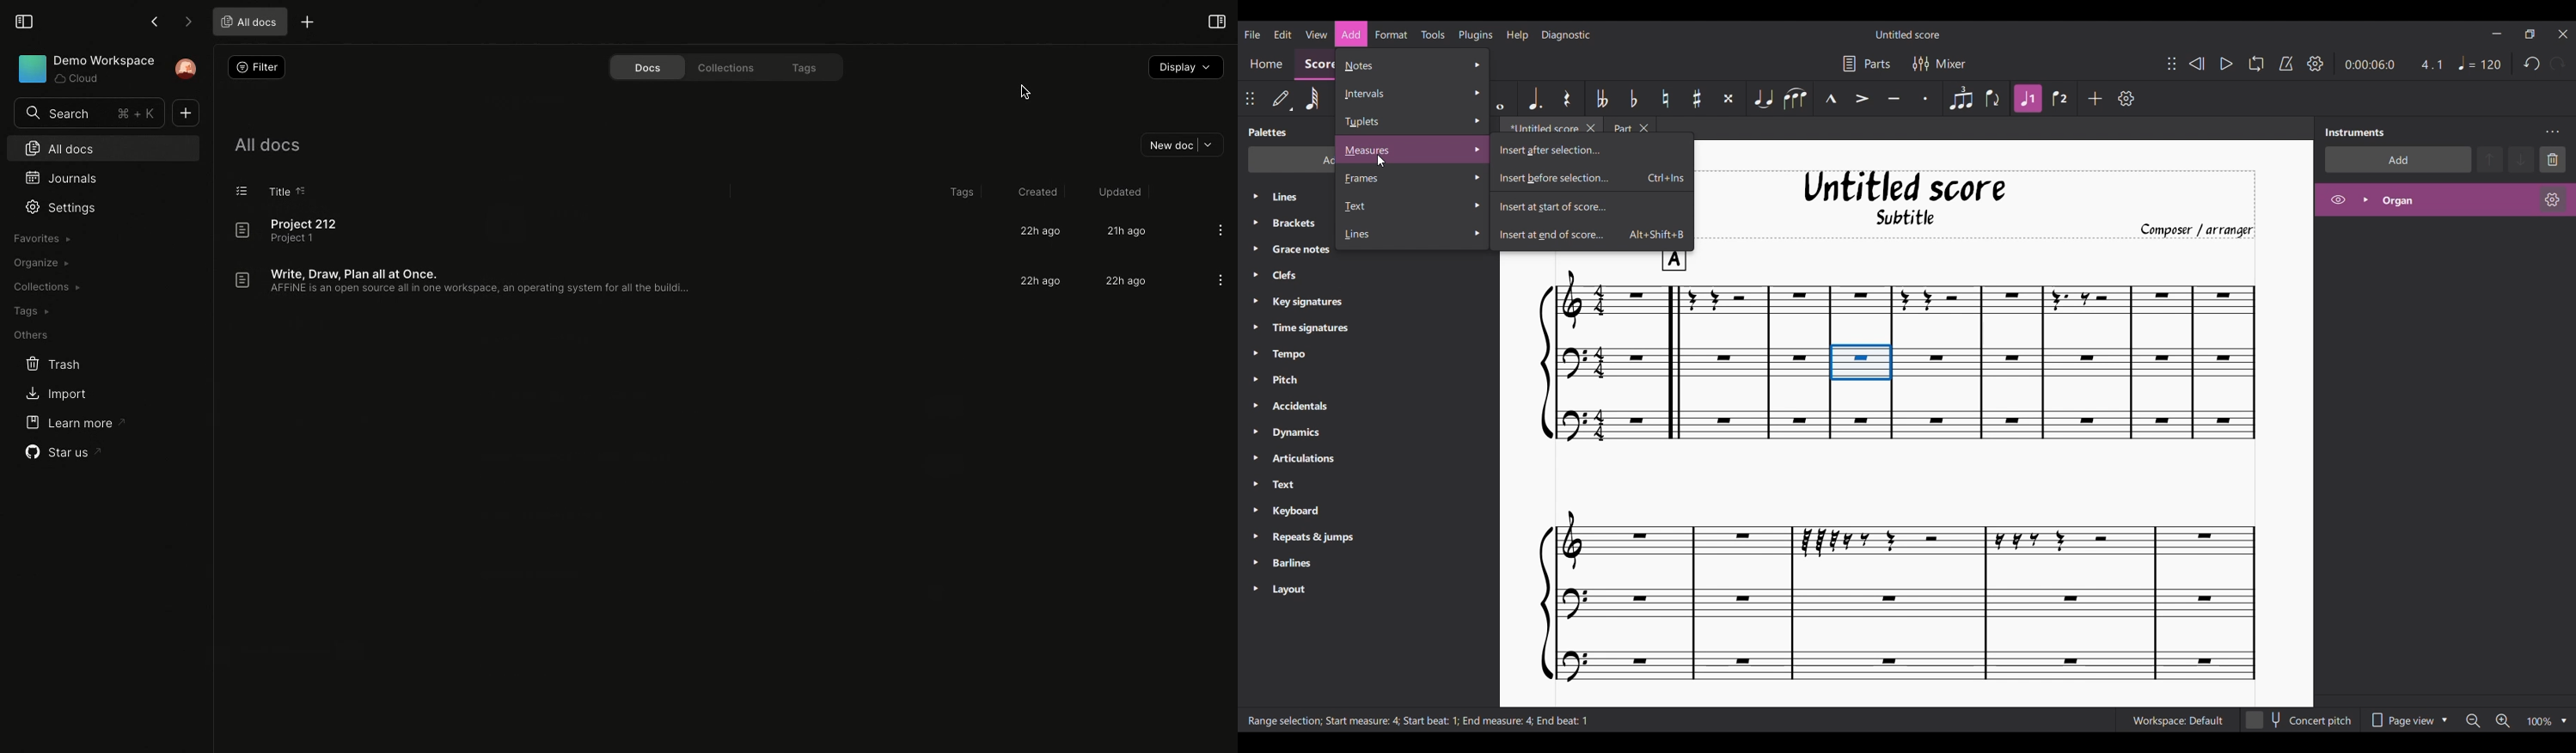 This screenshot has height=756, width=2576. Describe the element at coordinates (304, 189) in the screenshot. I see `Sort` at that location.